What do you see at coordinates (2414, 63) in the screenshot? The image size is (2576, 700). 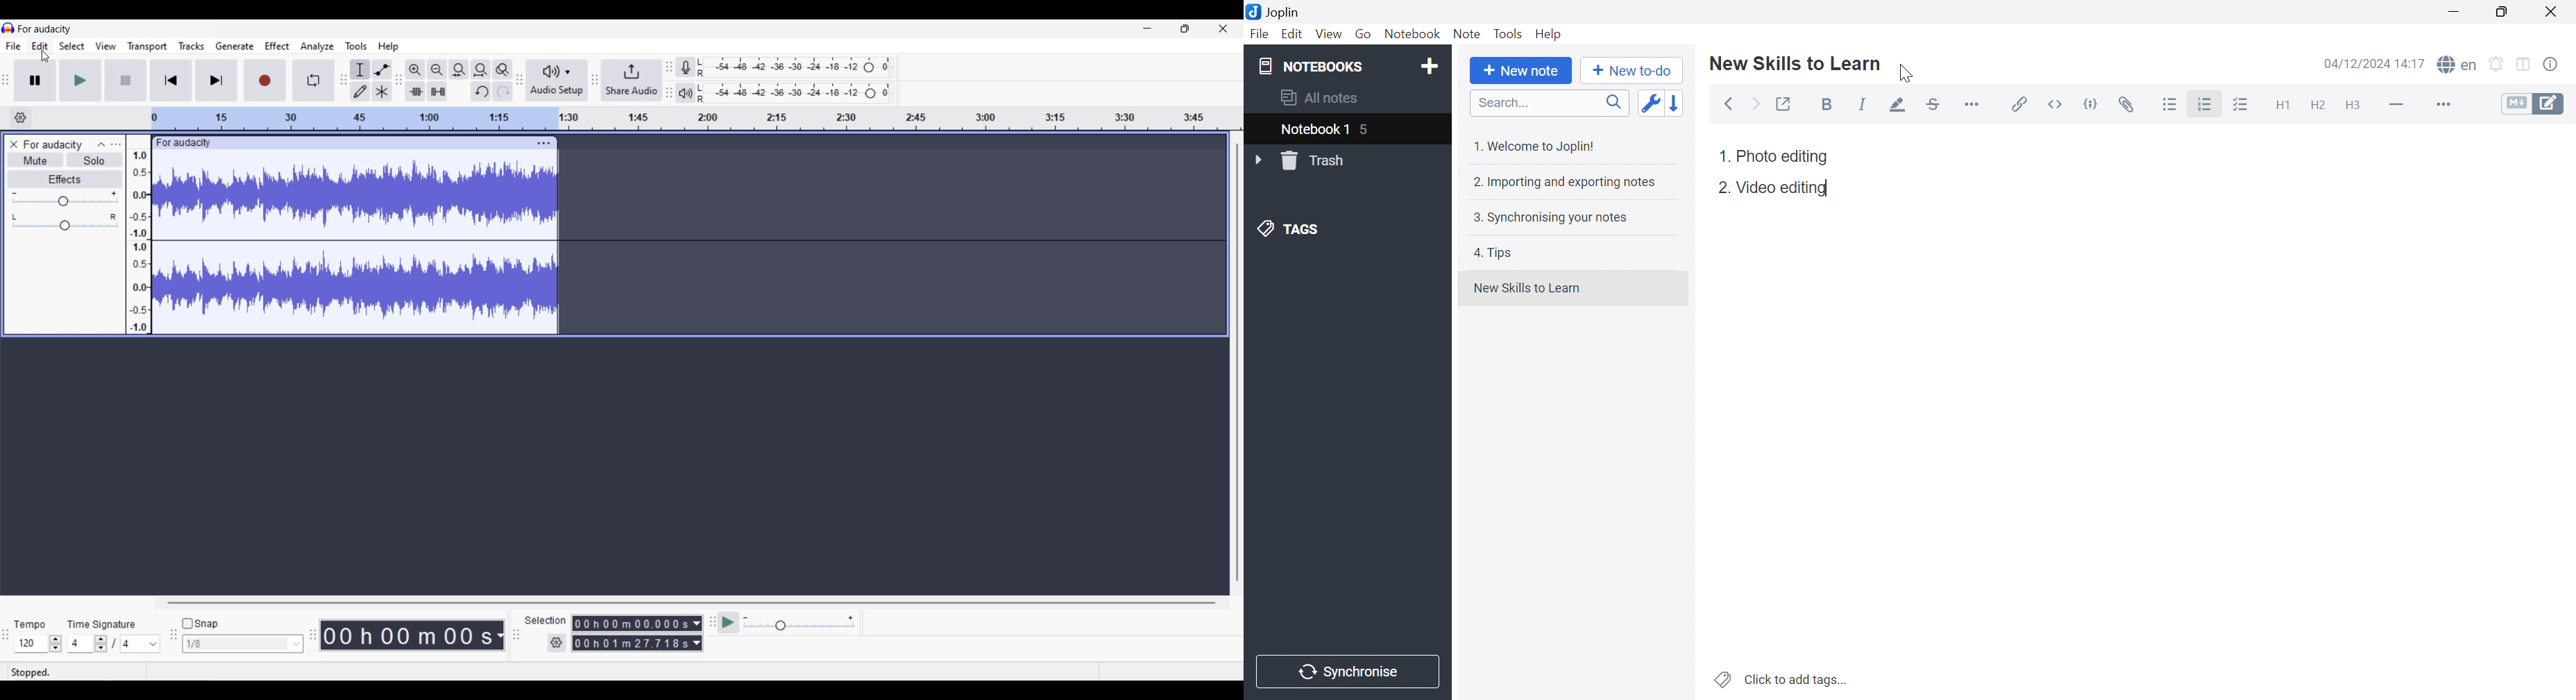 I see `14:15` at bounding box center [2414, 63].